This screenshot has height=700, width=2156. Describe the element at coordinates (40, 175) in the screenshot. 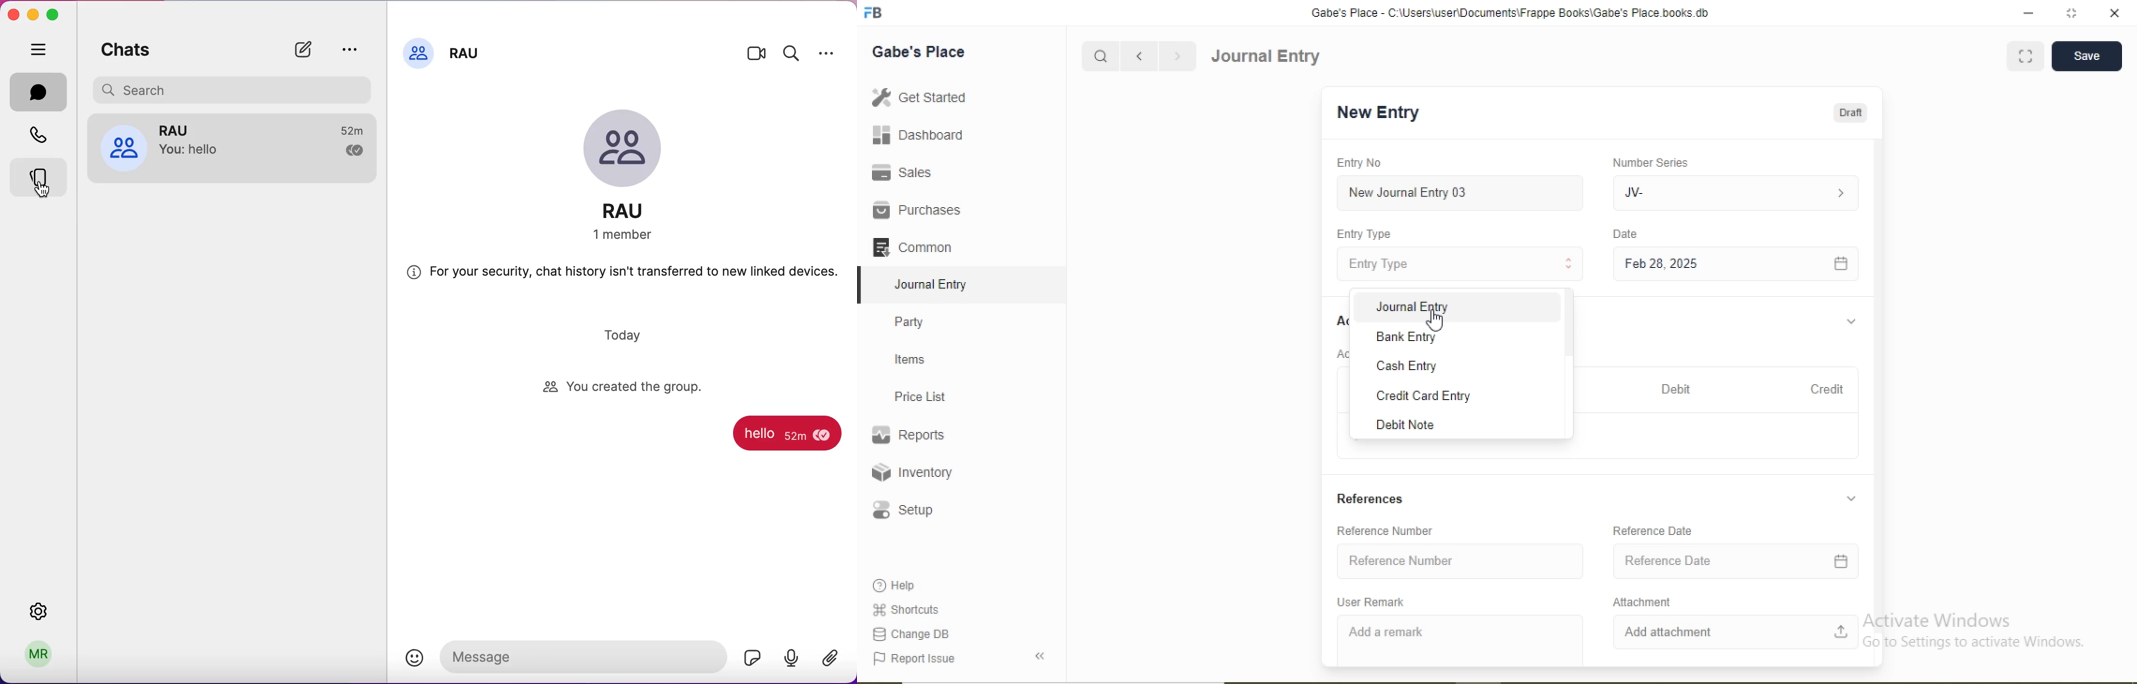

I see `stories` at that location.